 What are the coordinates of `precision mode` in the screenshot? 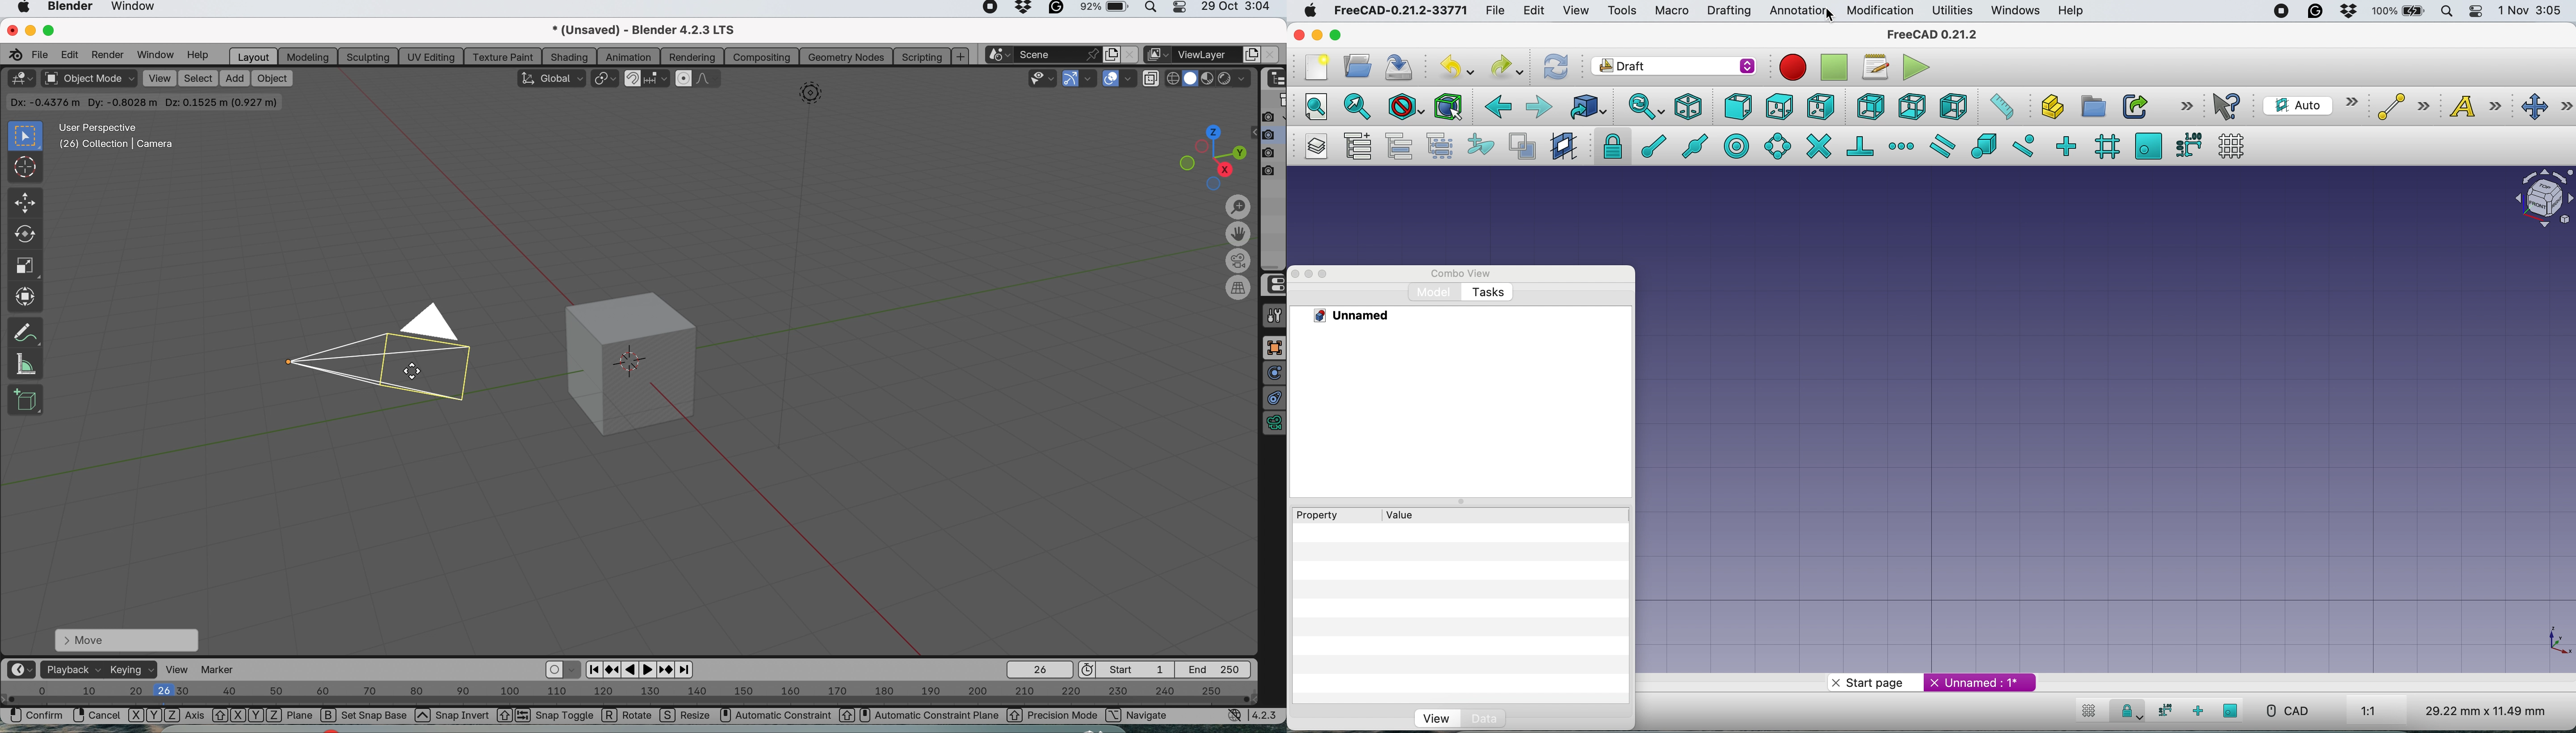 It's located at (1053, 716).